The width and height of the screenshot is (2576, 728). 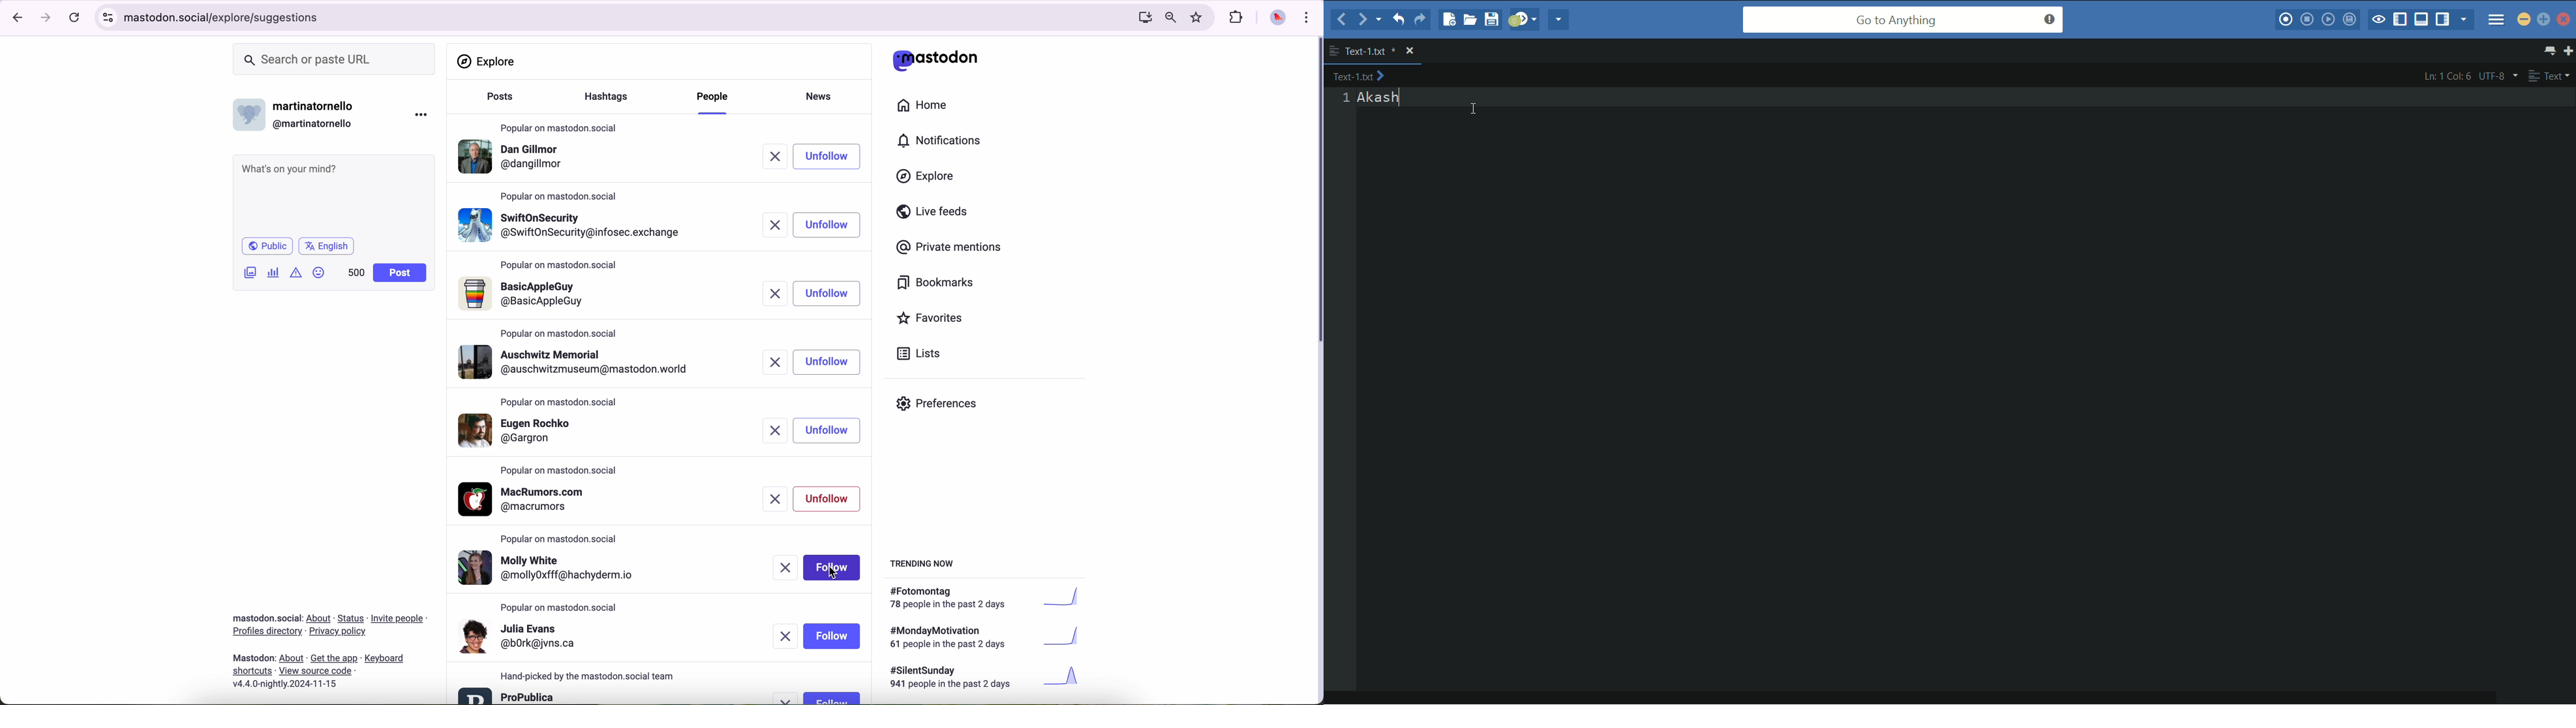 I want to click on click on follow, so click(x=831, y=567).